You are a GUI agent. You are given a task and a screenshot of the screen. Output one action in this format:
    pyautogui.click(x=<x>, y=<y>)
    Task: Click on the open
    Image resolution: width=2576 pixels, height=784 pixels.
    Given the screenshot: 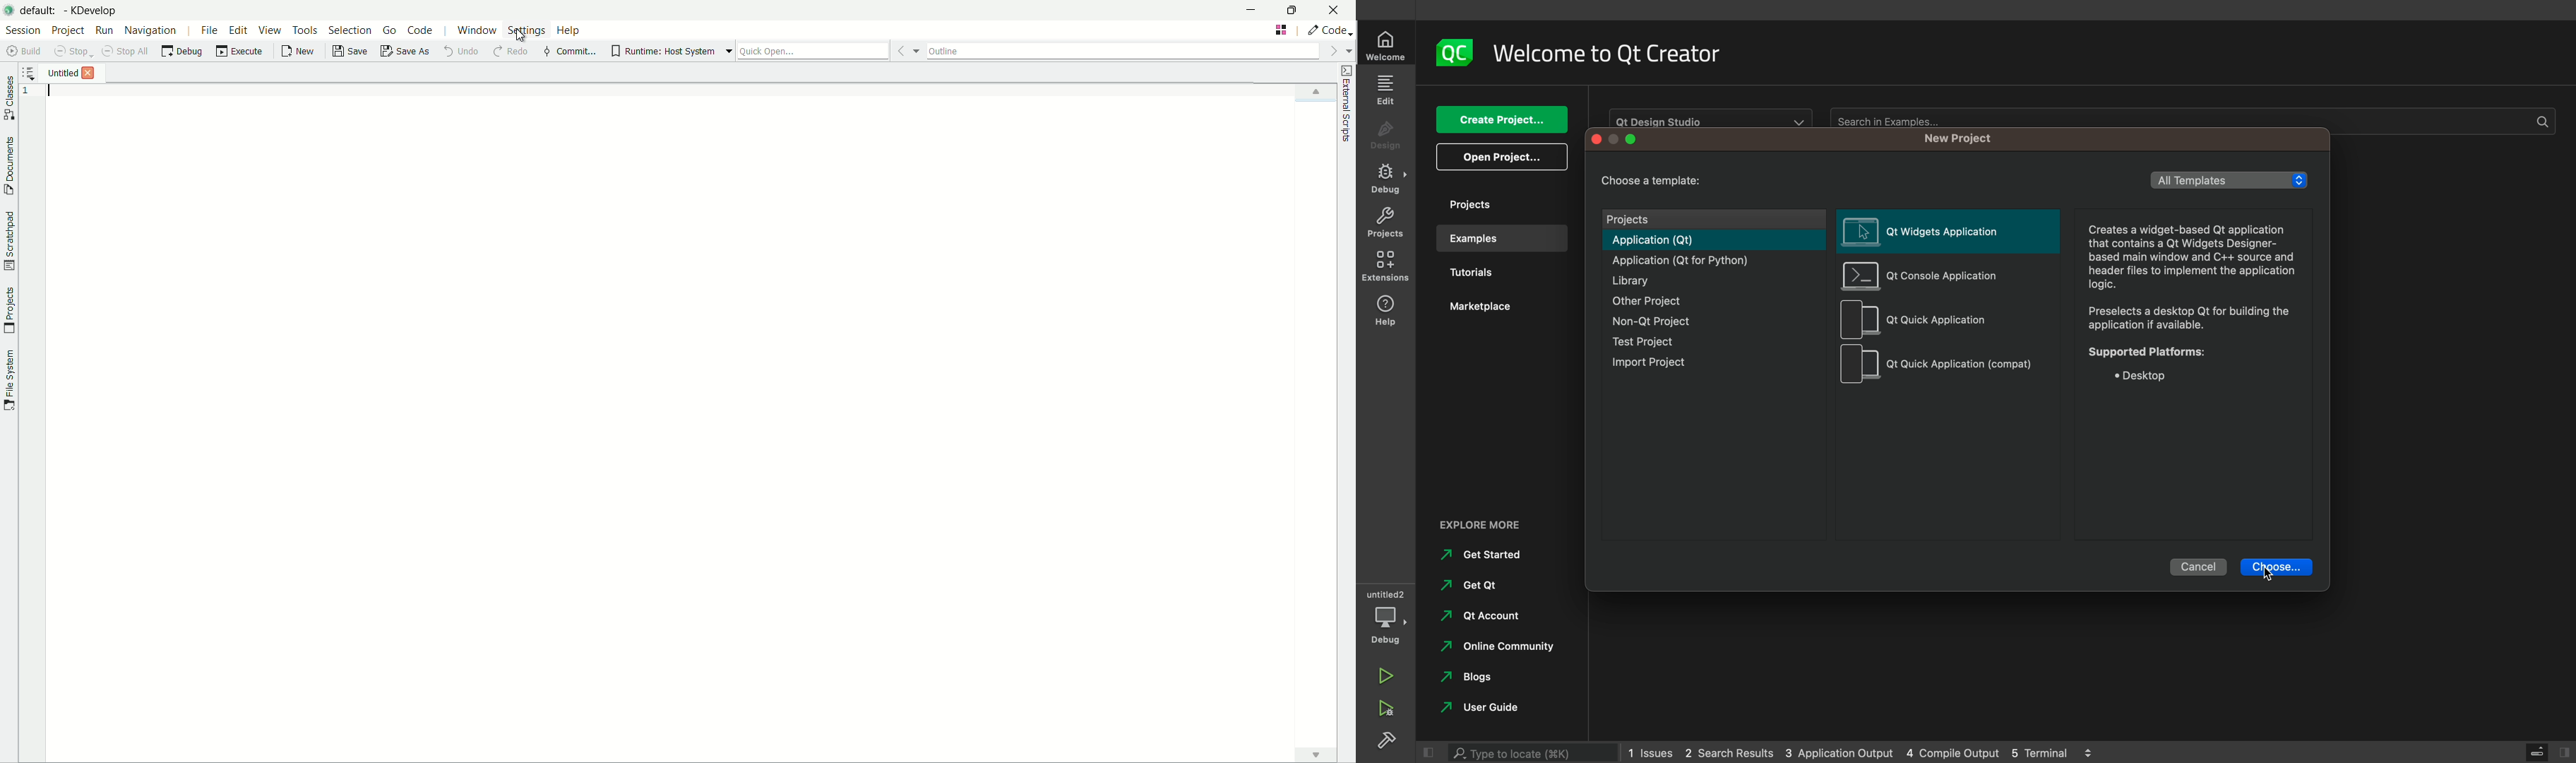 What is the action you would take?
    pyautogui.click(x=1502, y=157)
    